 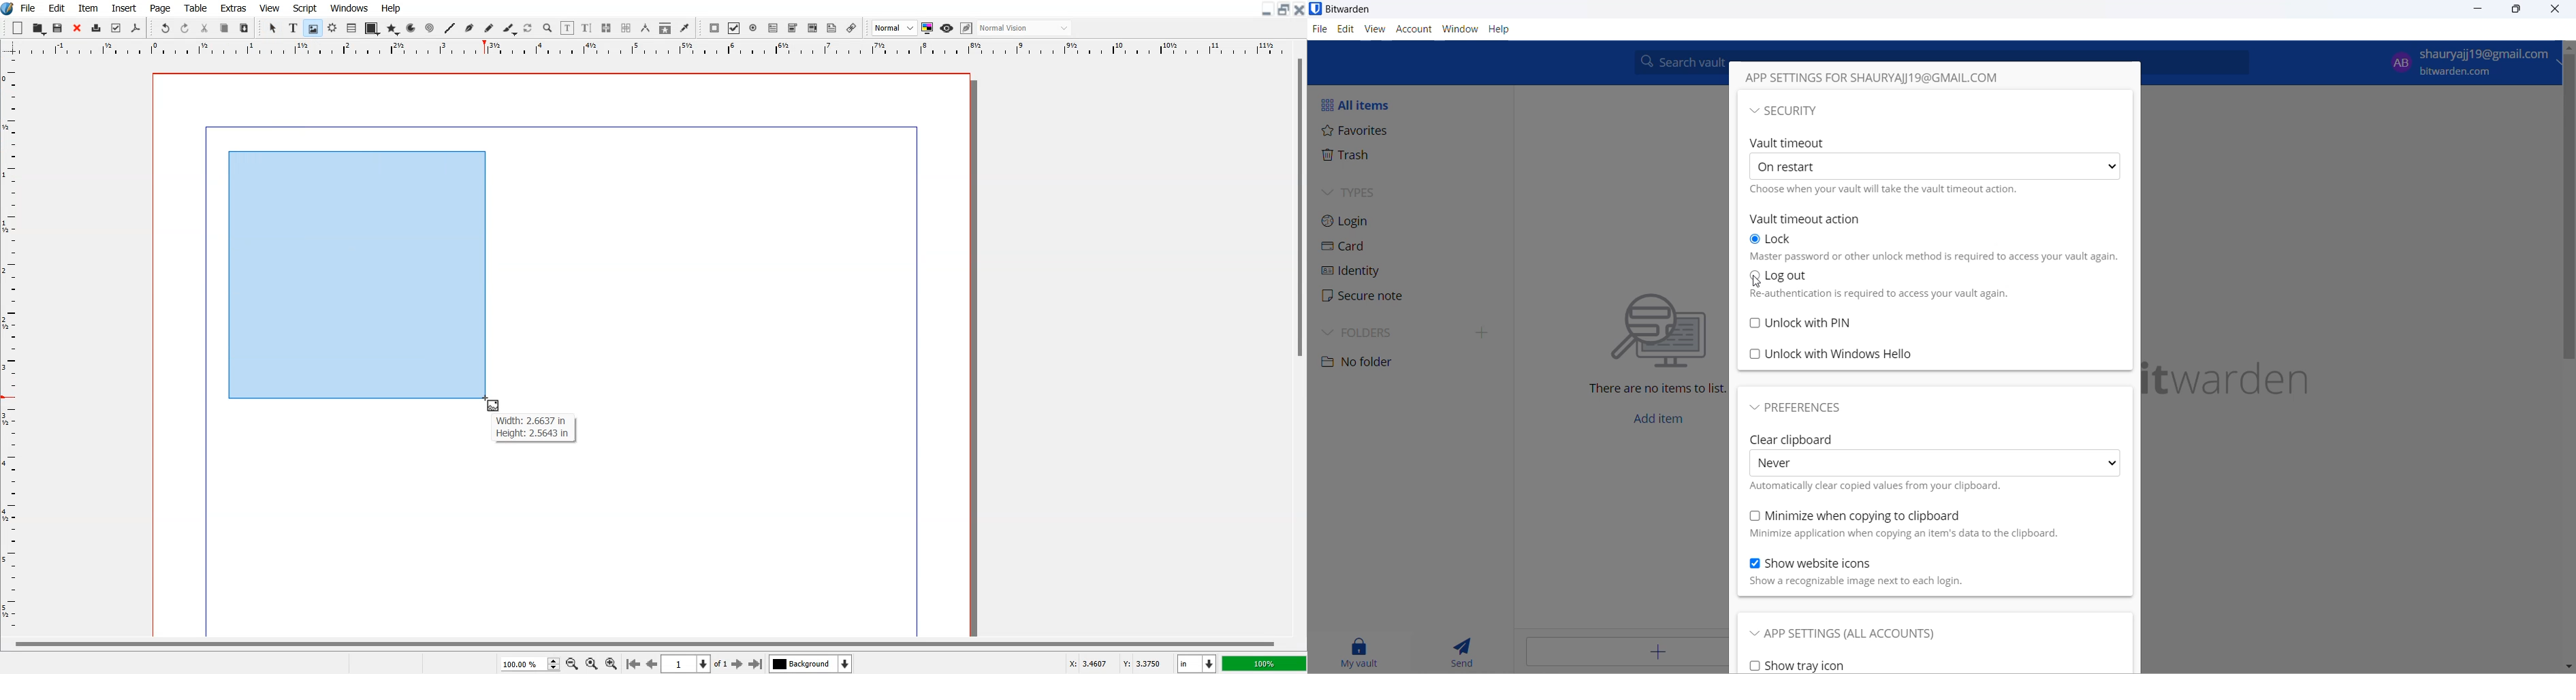 I want to click on Paste, so click(x=244, y=27).